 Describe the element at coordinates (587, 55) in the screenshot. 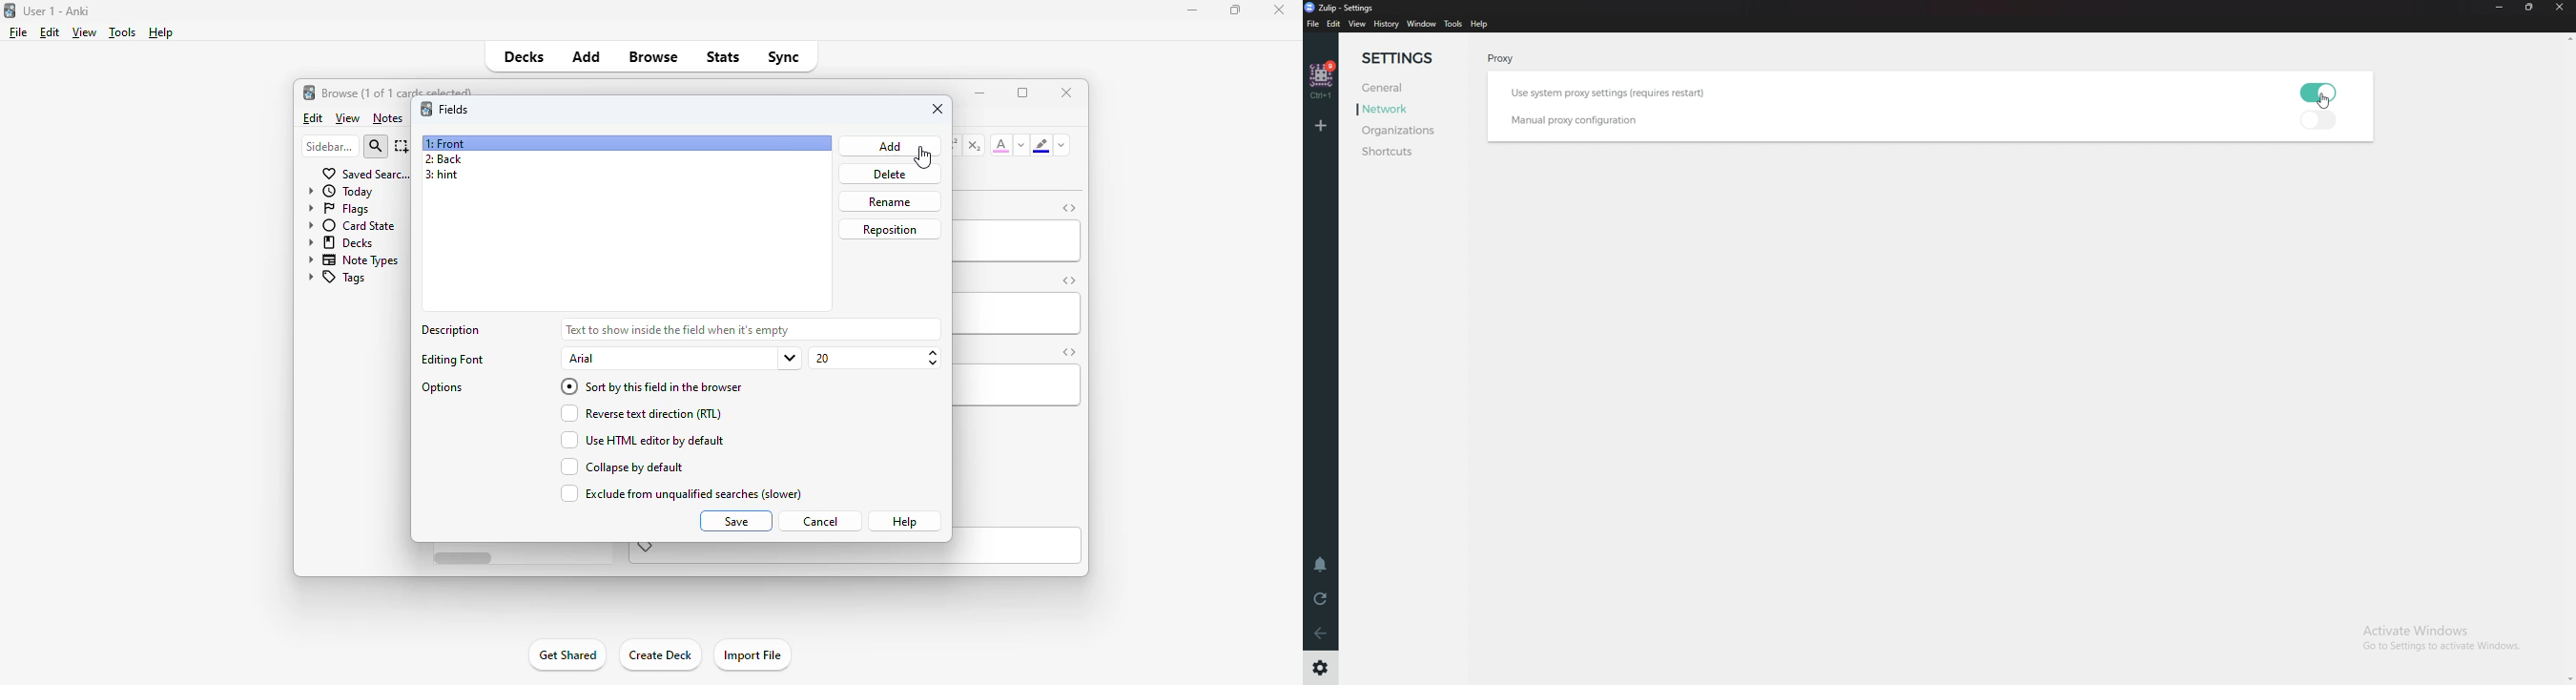

I see `add` at that location.